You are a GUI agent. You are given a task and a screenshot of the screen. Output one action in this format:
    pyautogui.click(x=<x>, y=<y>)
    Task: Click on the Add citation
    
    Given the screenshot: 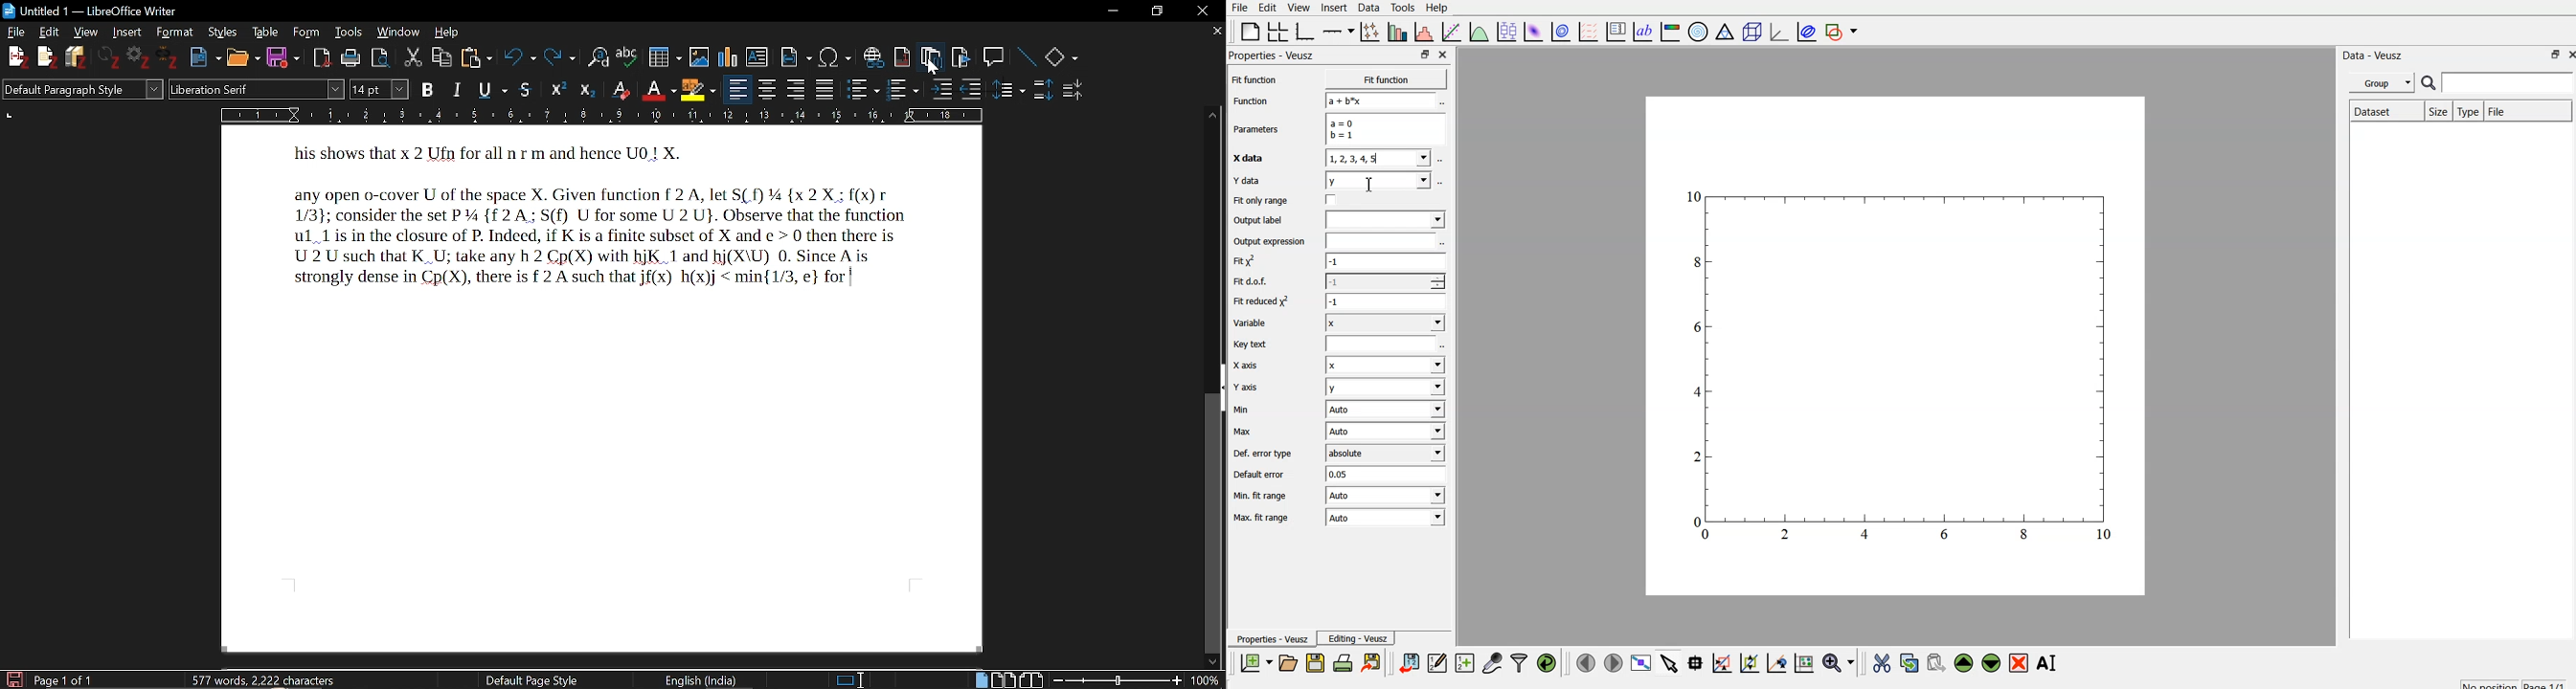 What is the action you would take?
    pyautogui.click(x=13, y=55)
    